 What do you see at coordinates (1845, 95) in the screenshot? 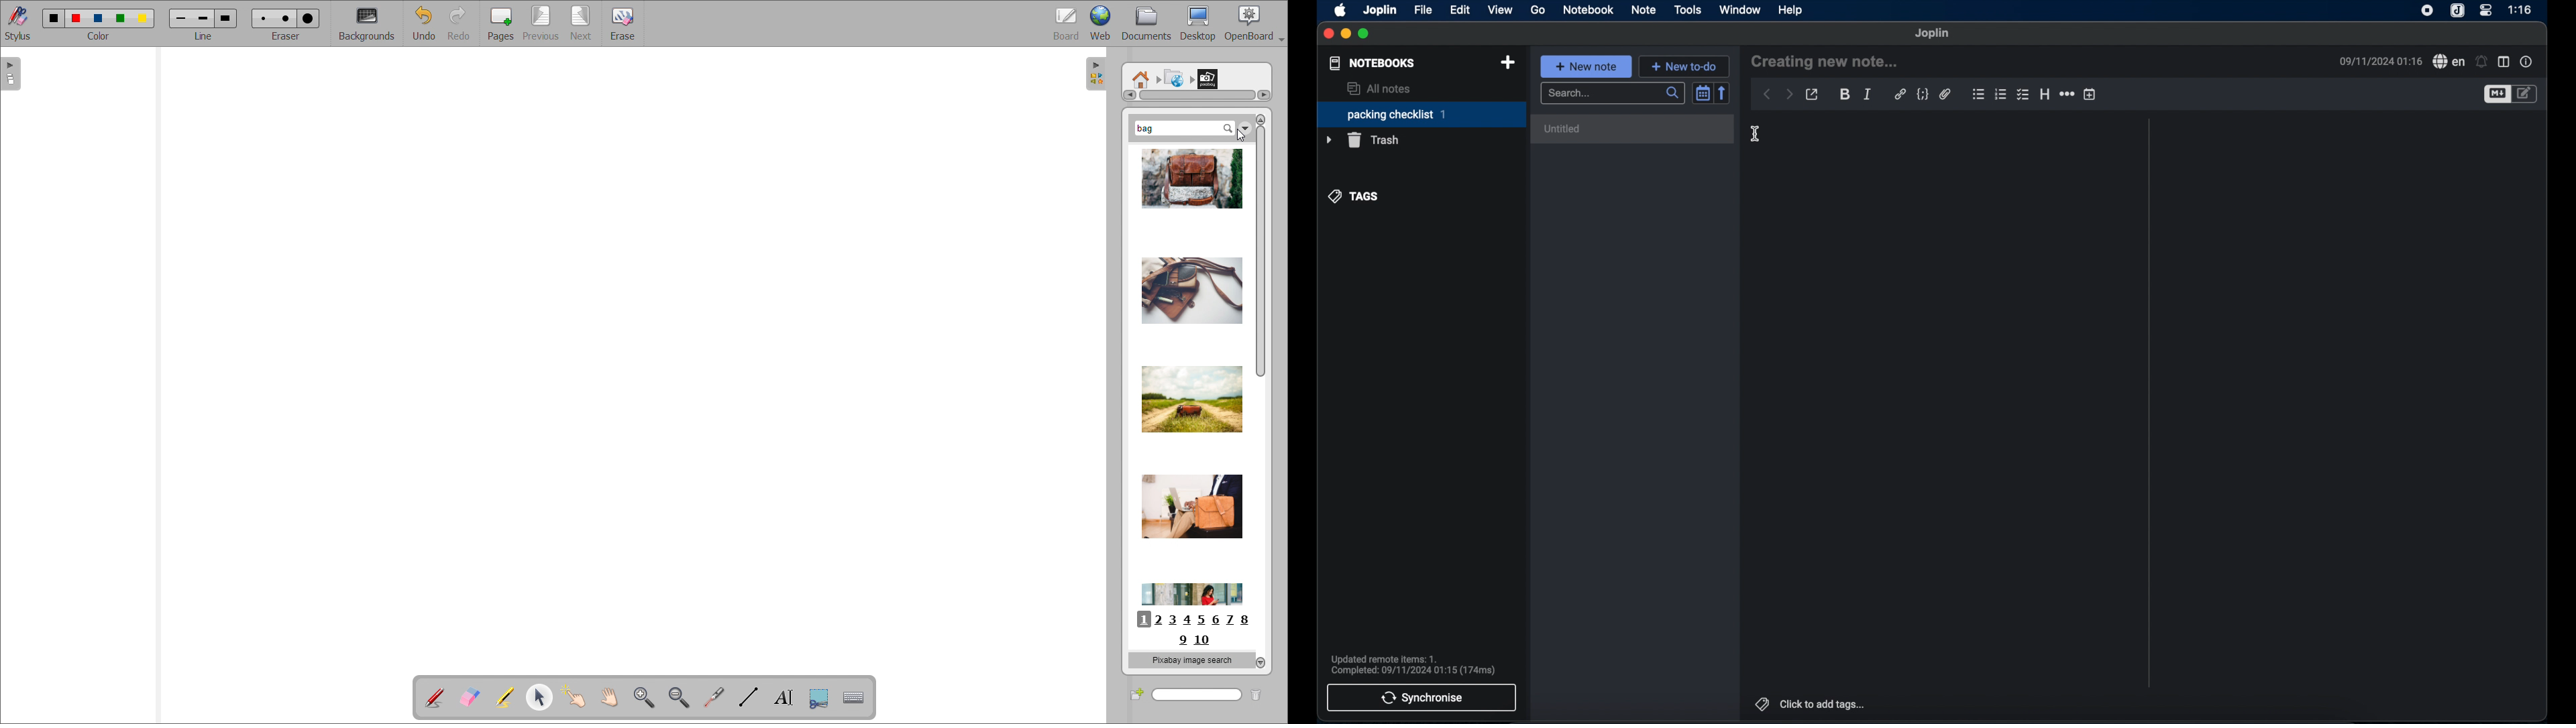
I see `bold` at bounding box center [1845, 95].